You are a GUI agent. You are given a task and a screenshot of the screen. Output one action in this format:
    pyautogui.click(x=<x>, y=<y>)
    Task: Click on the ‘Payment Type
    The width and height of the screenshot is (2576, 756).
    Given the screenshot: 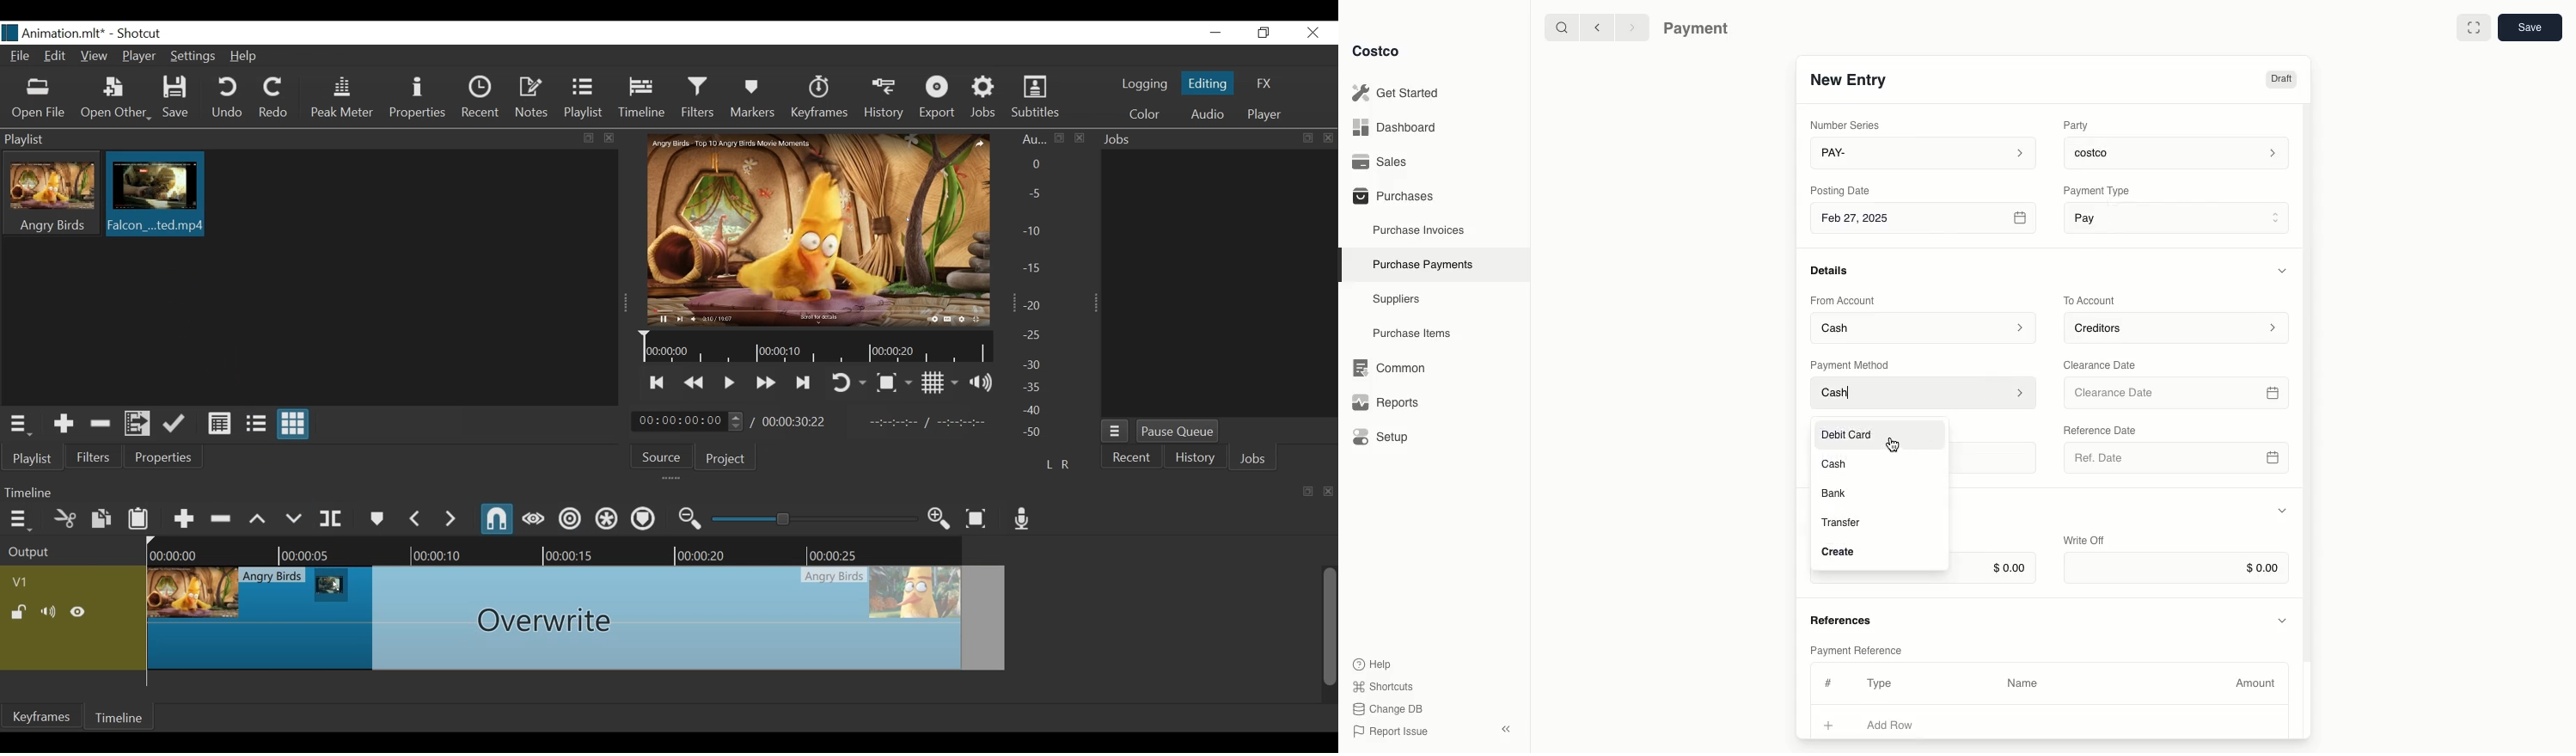 What is the action you would take?
    pyautogui.click(x=2096, y=190)
    